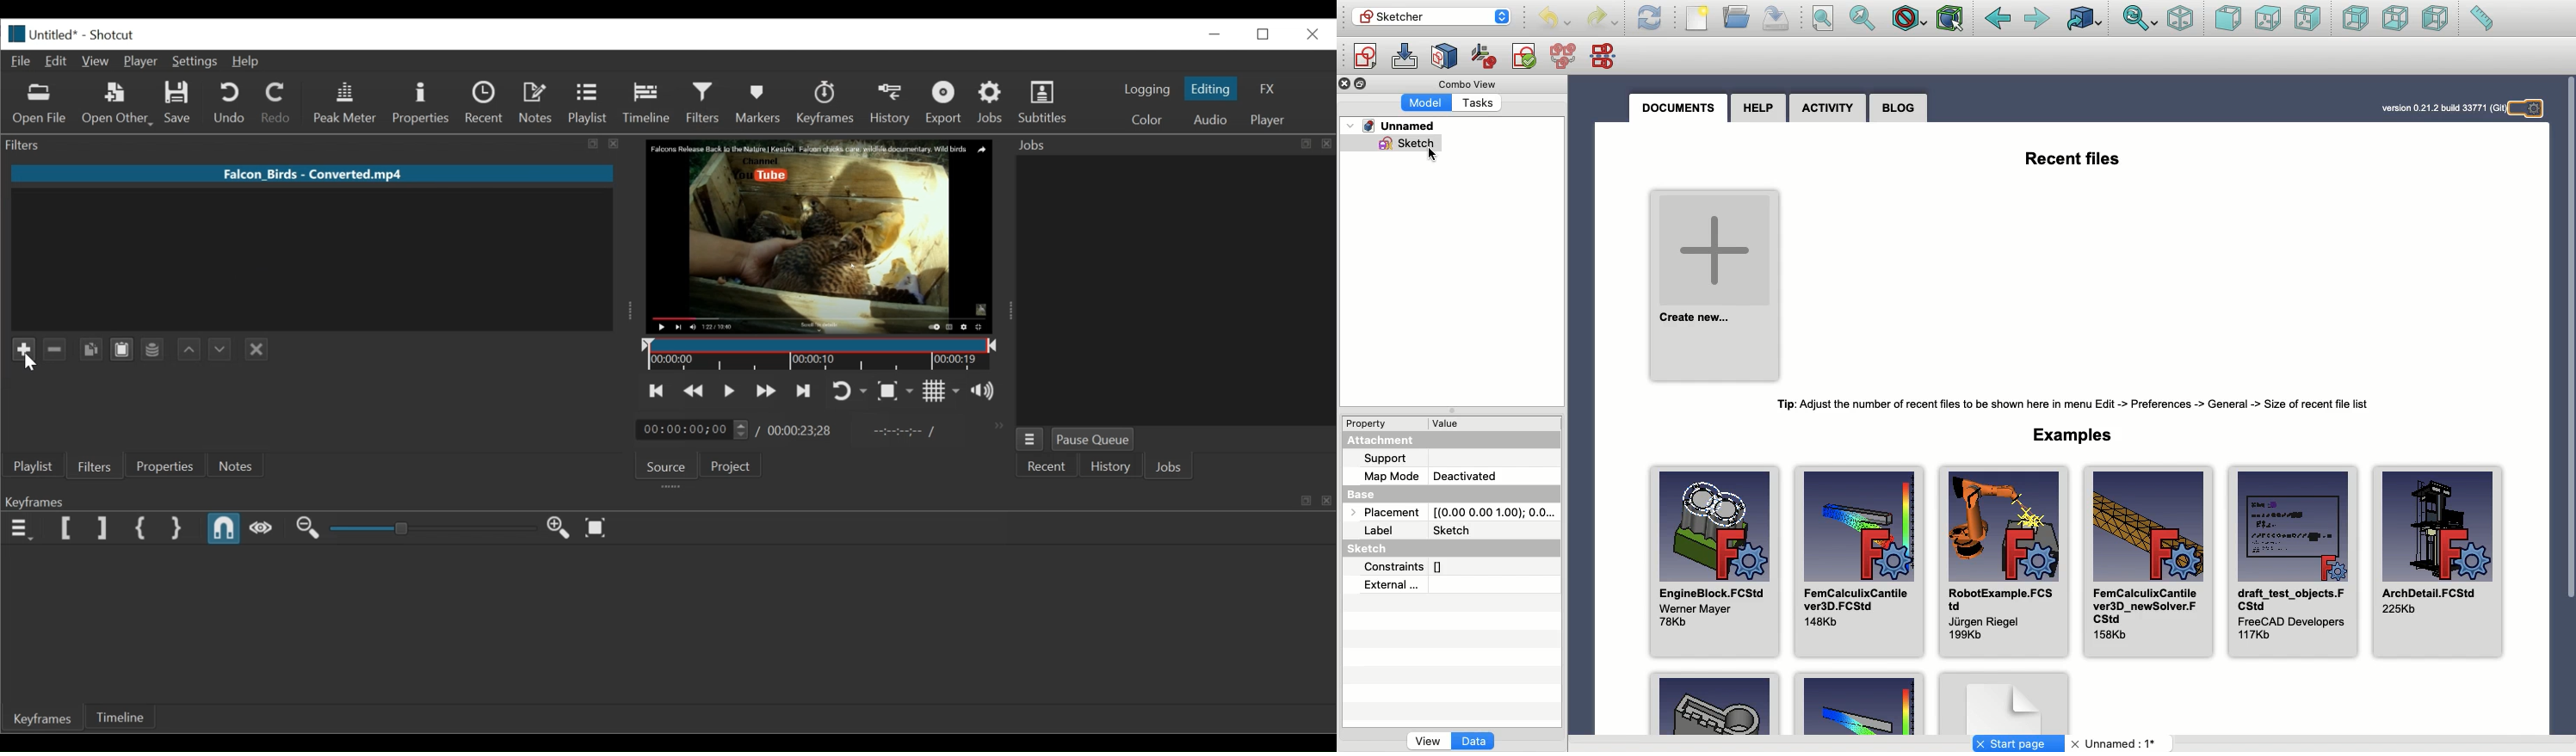 This screenshot has width=2576, height=756. What do you see at coordinates (1398, 126) in the screenshot?
I see `Unnamed` at bounding box center [1398, 126].